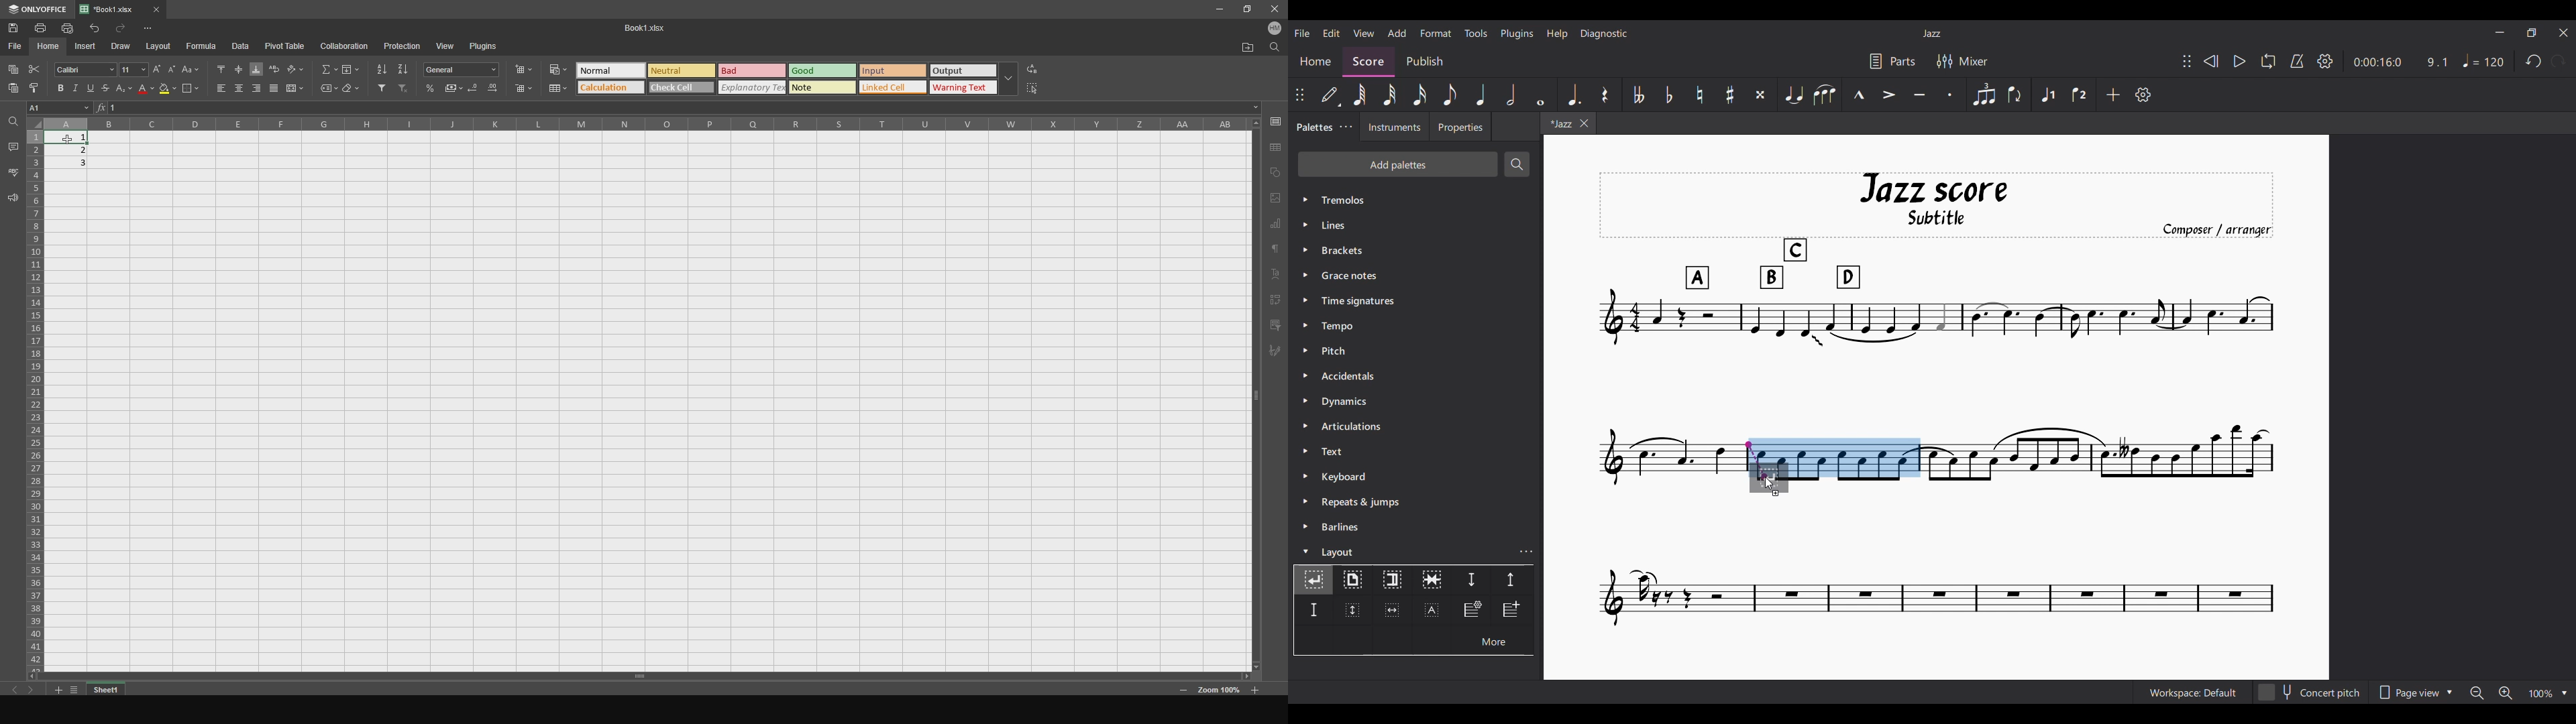 The width and height of the screenshot is (2576, 728). Describe the element at coordinates (2193, 692) in the screenshot. I see `Workspace: Default` at that location.